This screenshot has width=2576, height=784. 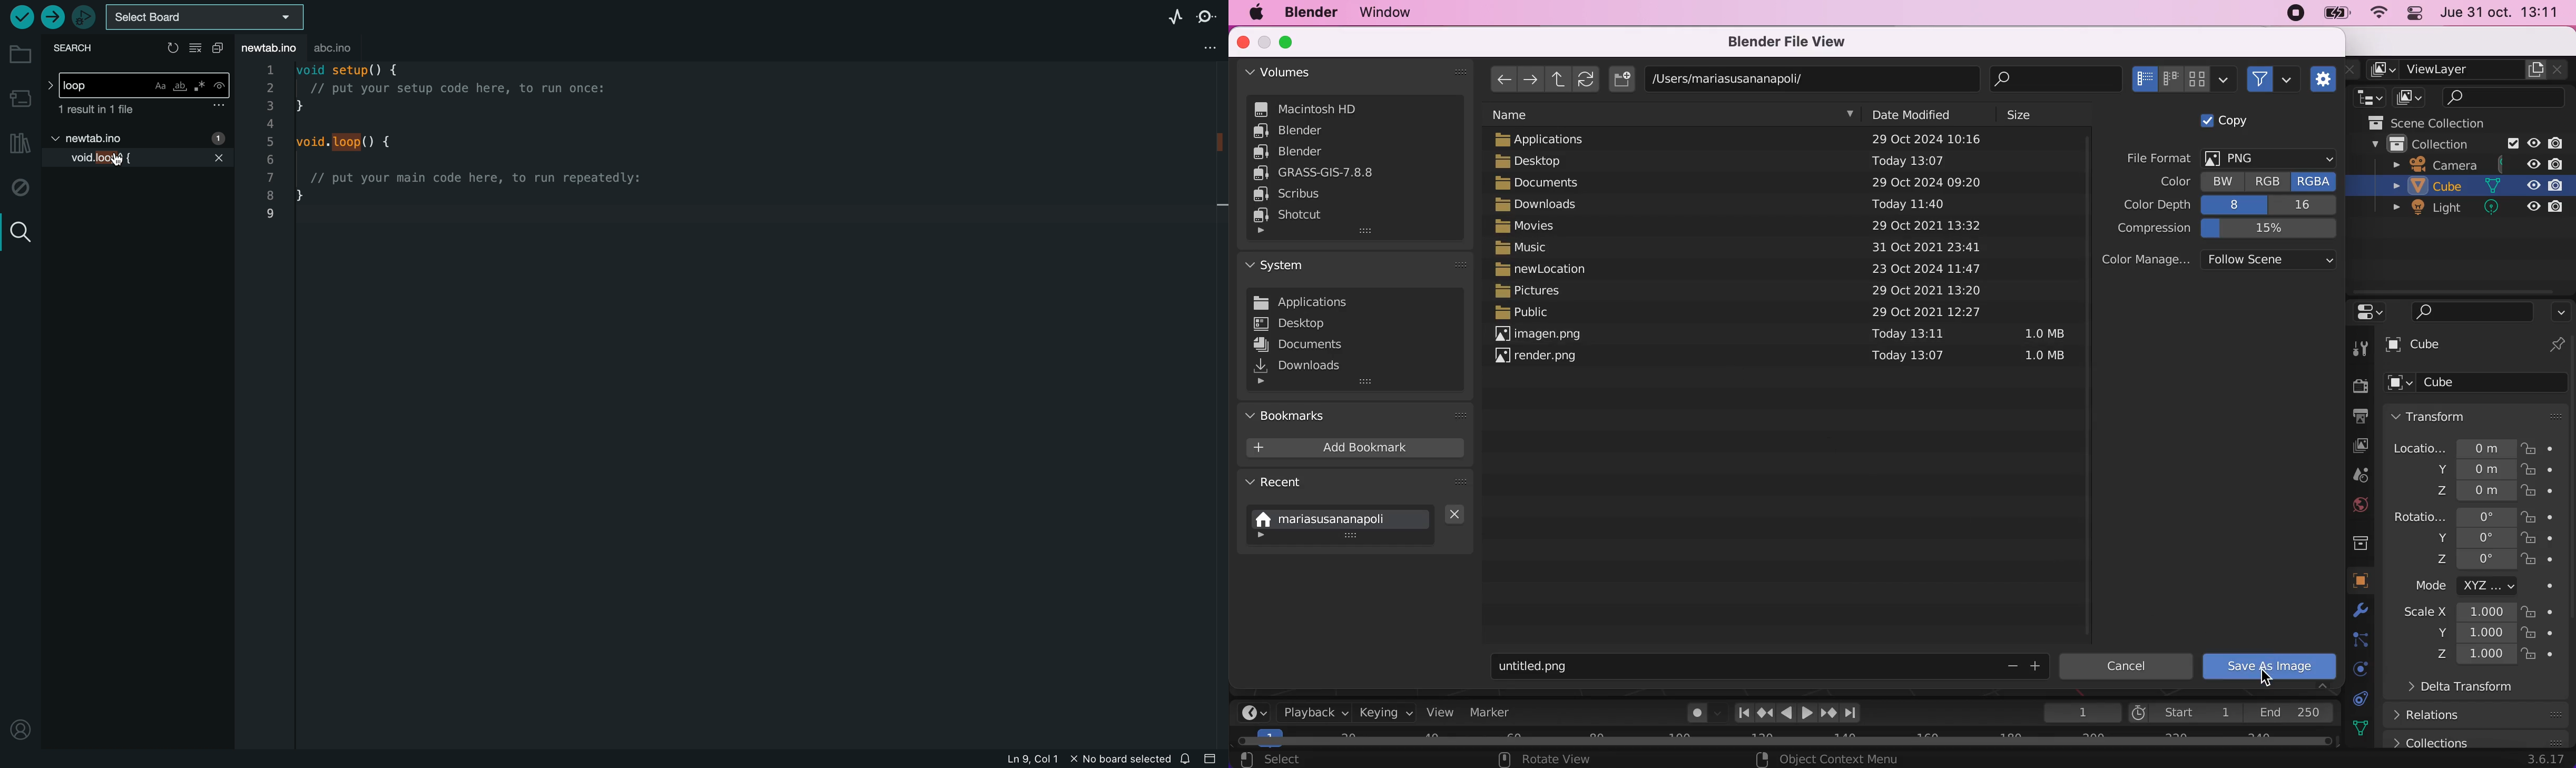 What do you see at coordinates (2561, 312) in the screenshot?
I see `options` at bounding box center [2561, 312].